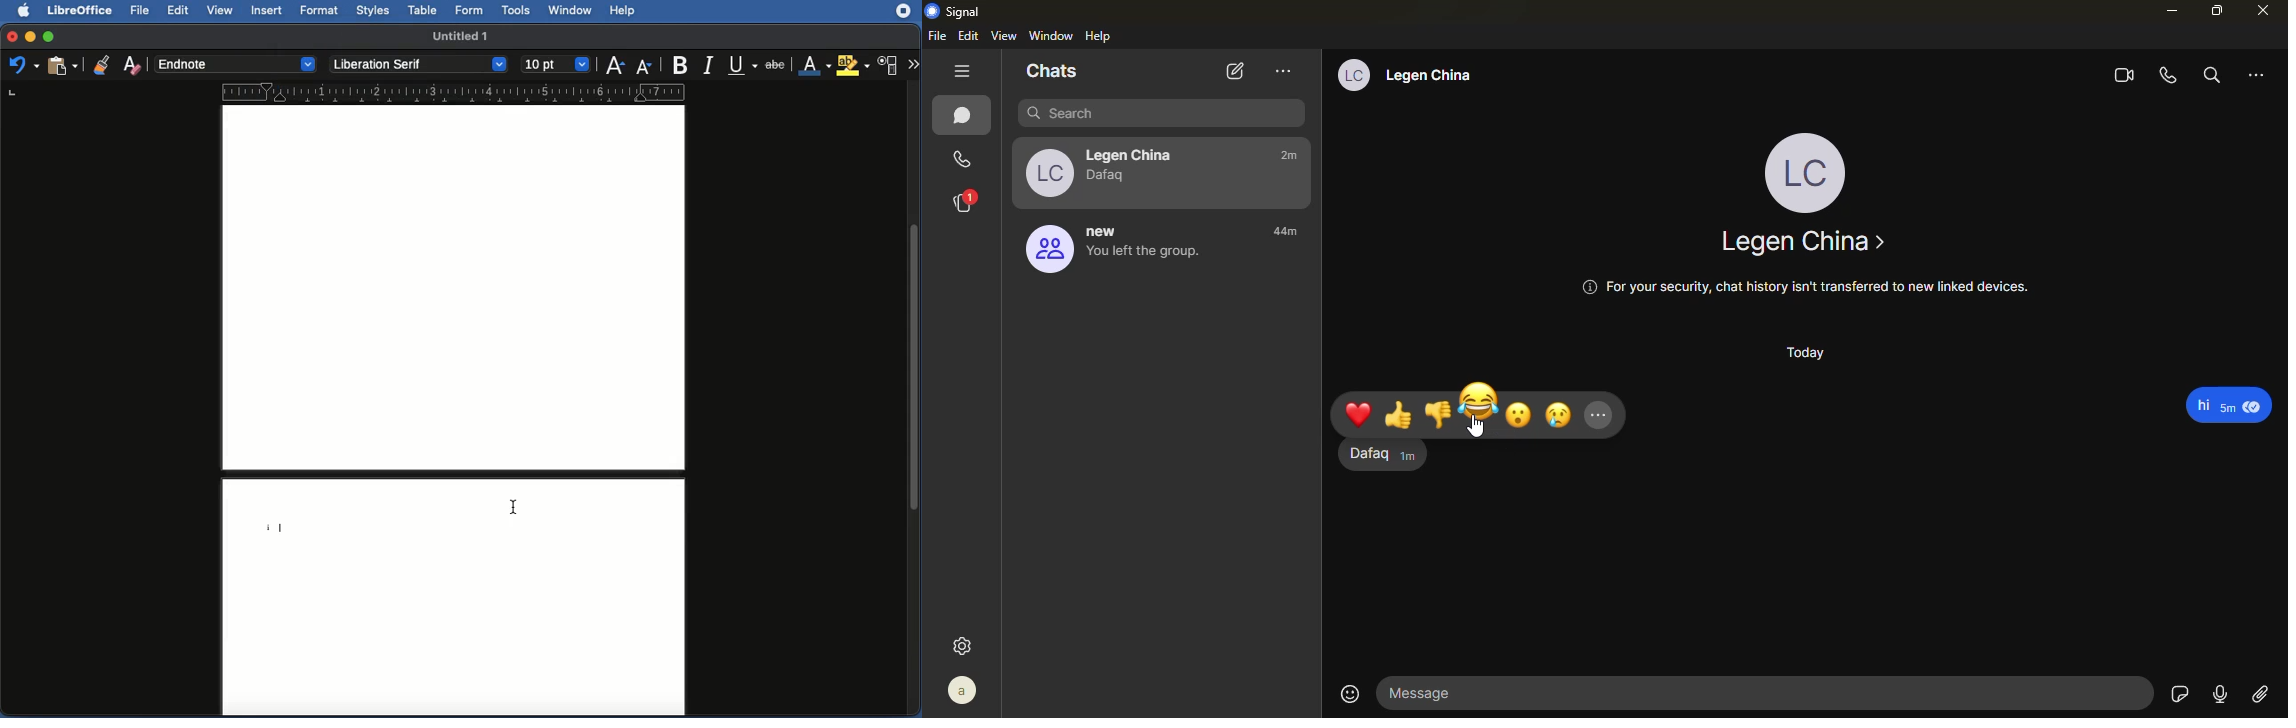 Image resolution: width=2296 pixels, height=728 pixels. Describe the element at coordinates (777, 64) in the screenshot. I see `Strikethrough` at that location.